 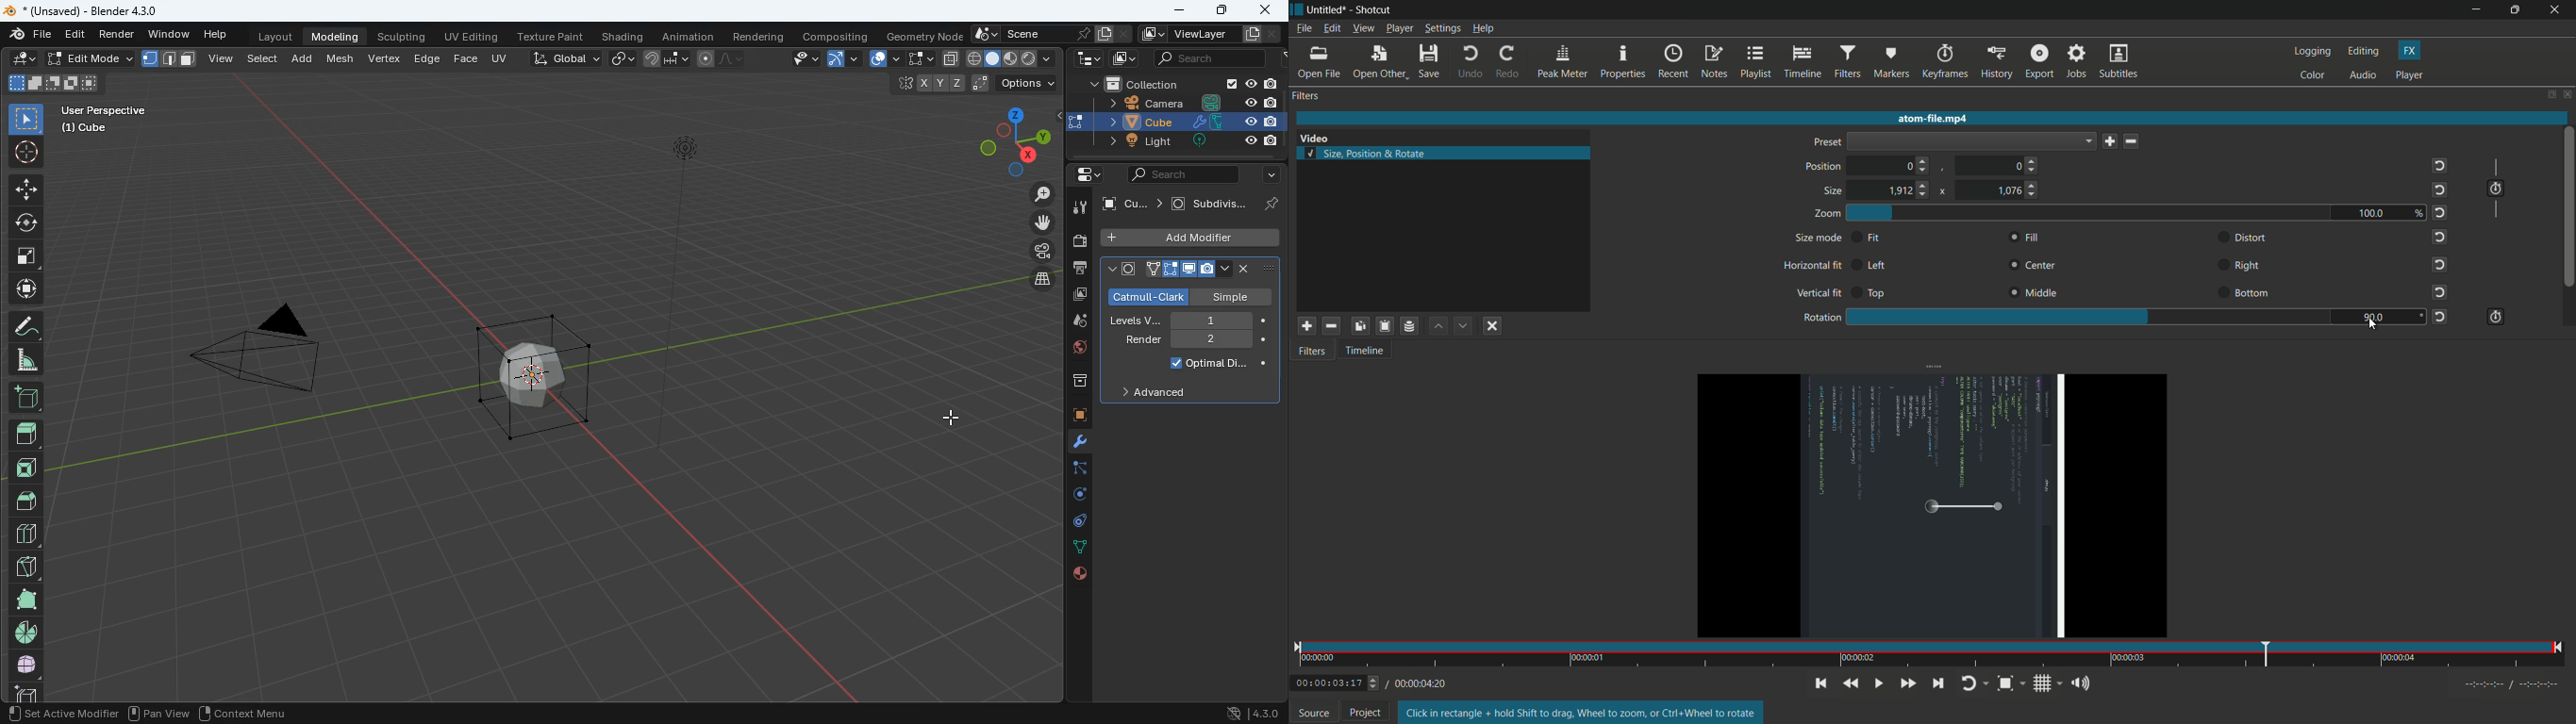 What do you see at coordinates (1376, 62) in the screenshot?
I see `open other` at bounding box center [1376, 62].